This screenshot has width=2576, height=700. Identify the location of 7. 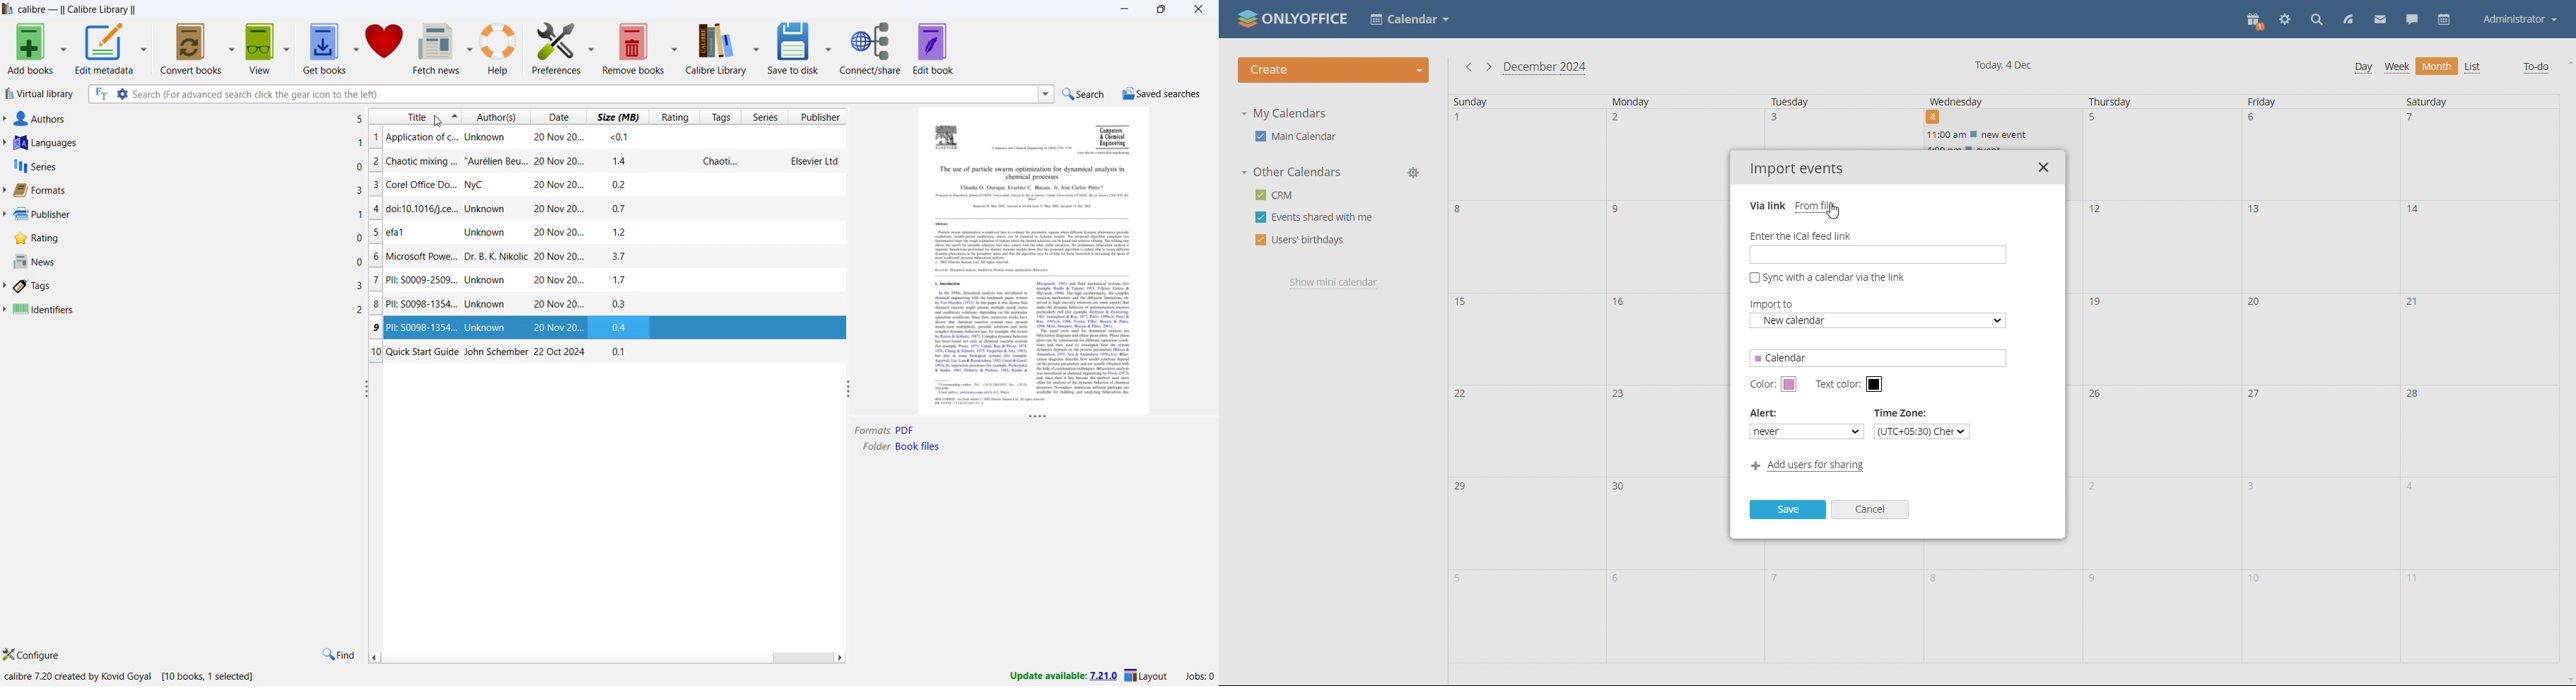
(375, 281).